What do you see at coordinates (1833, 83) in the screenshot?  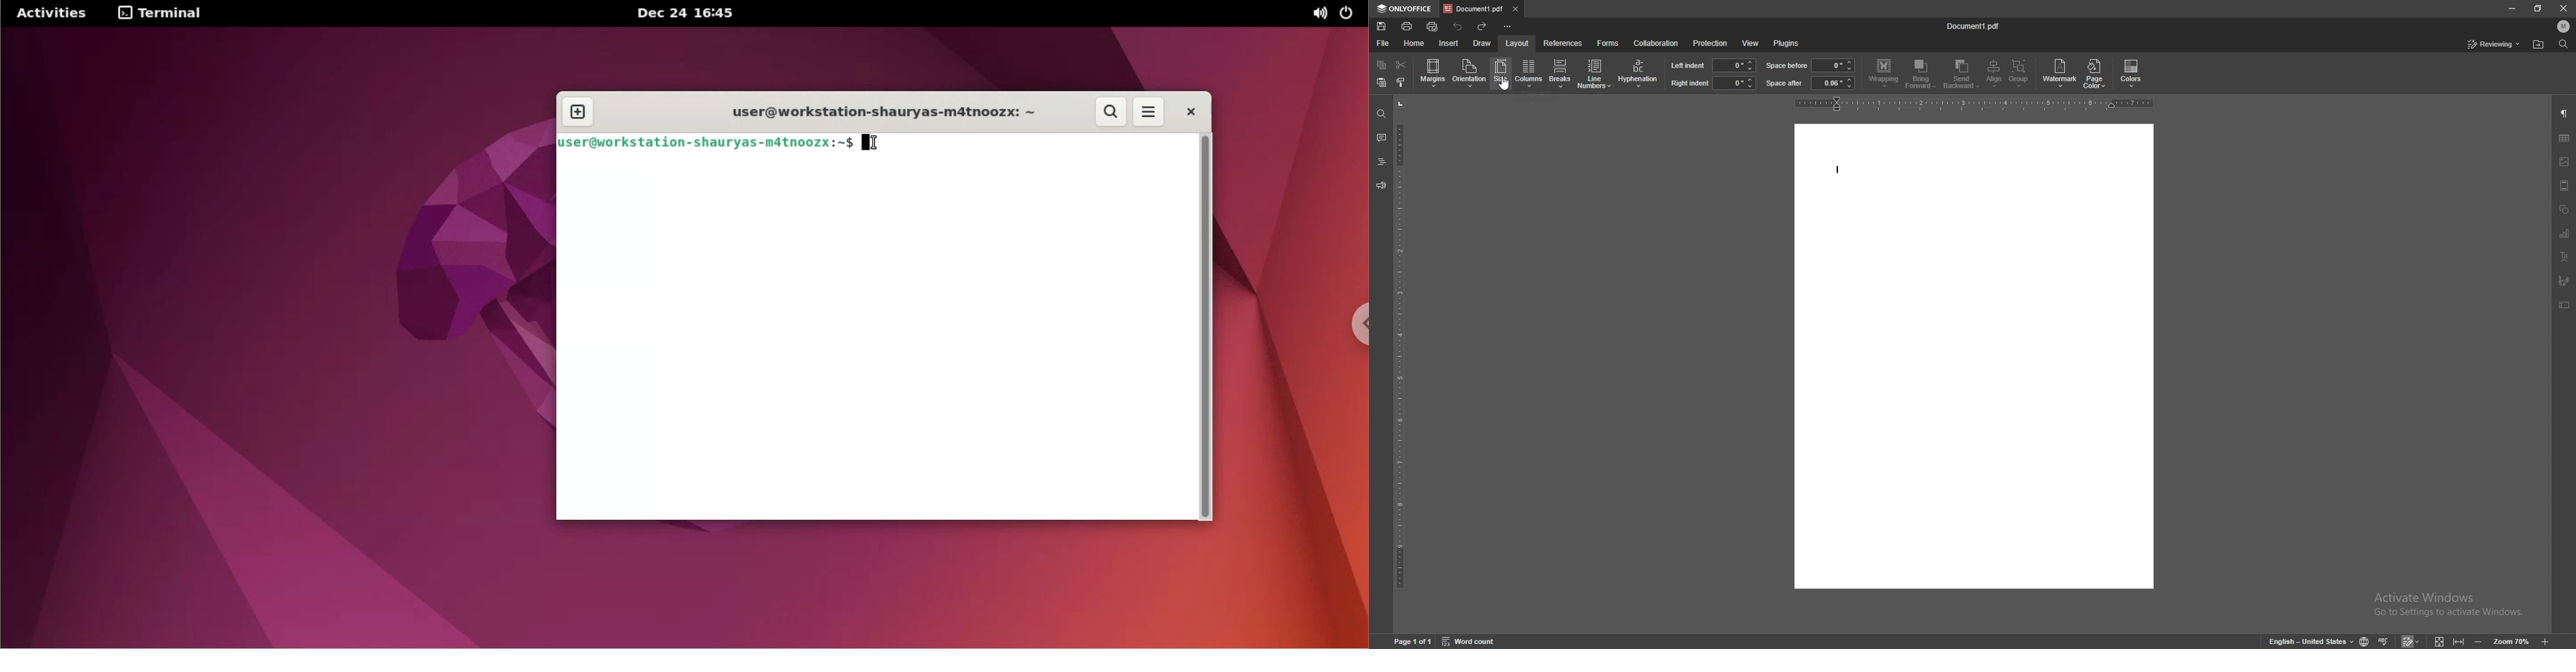 I see `input space after` at bounding box center [1833, 83].